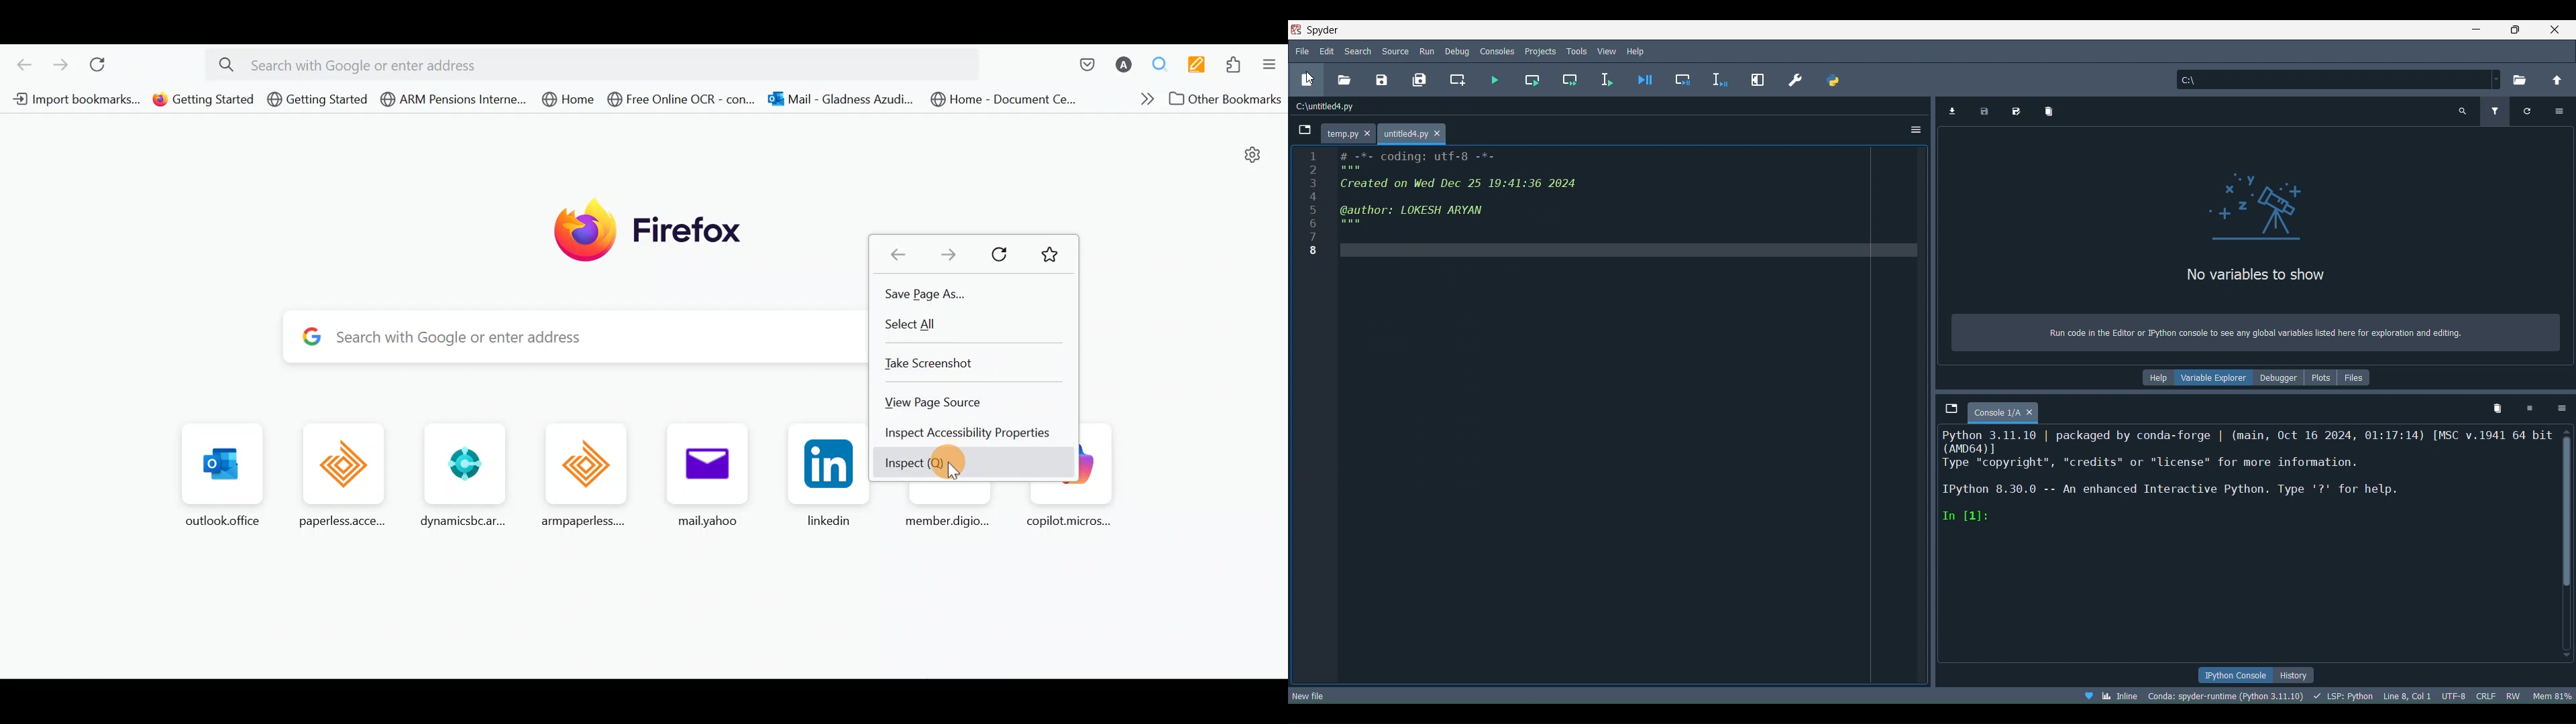  Describe the element at coordinates (653, 234) in the screenshot. I see `Firefox logo` at that location.